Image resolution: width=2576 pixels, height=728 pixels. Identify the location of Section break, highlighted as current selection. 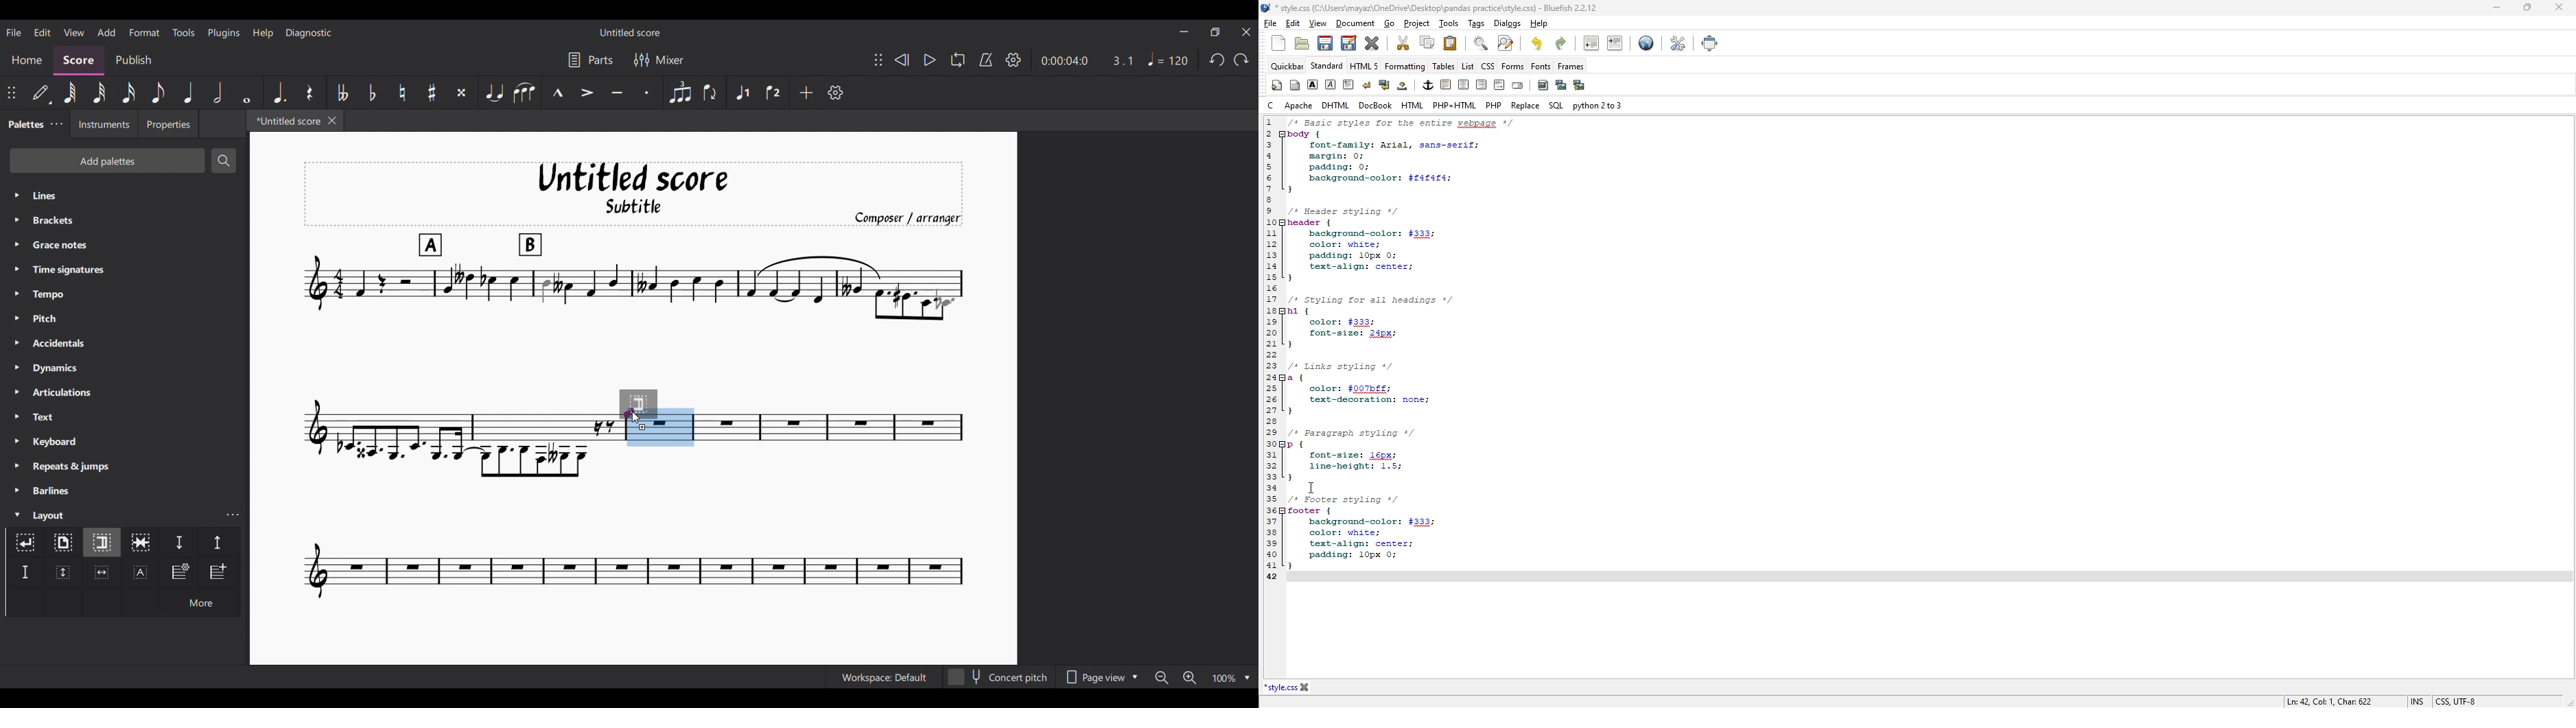
(101, 543).